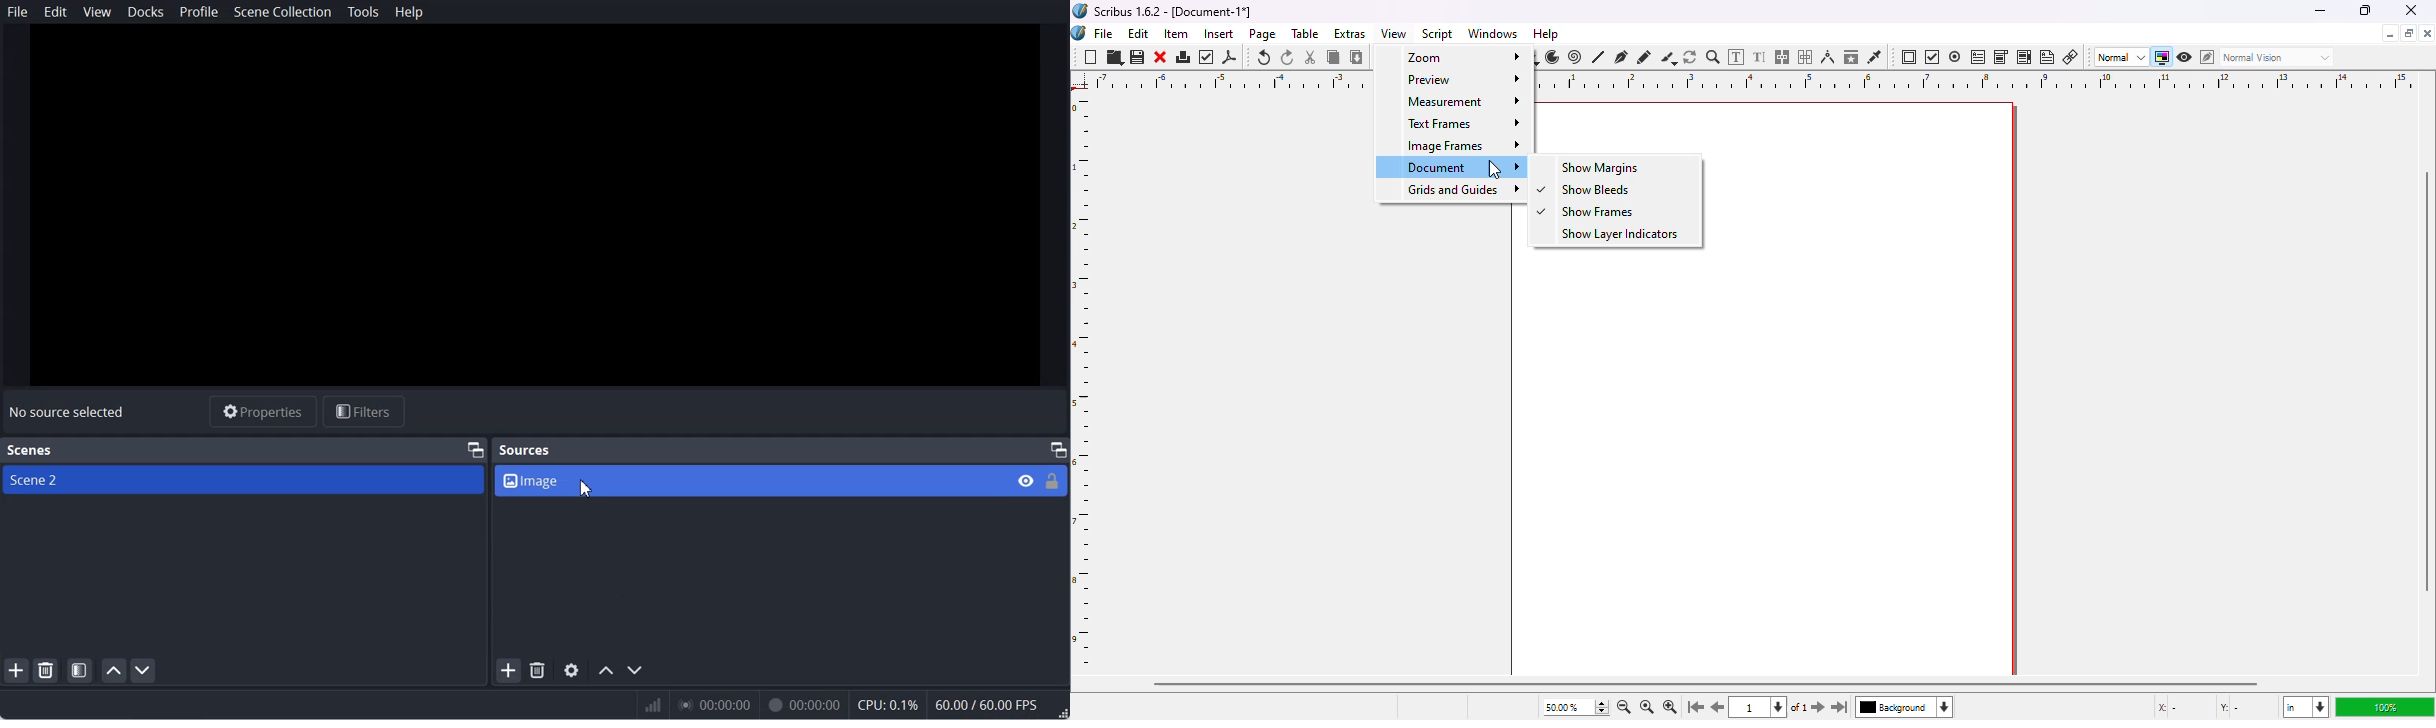 The height and width of the screenshot is (728, 2436). What do you see at coordinates (1668, 58) in the screenshot?
I see `calligraphic line` at bounding box center [1668, 58].